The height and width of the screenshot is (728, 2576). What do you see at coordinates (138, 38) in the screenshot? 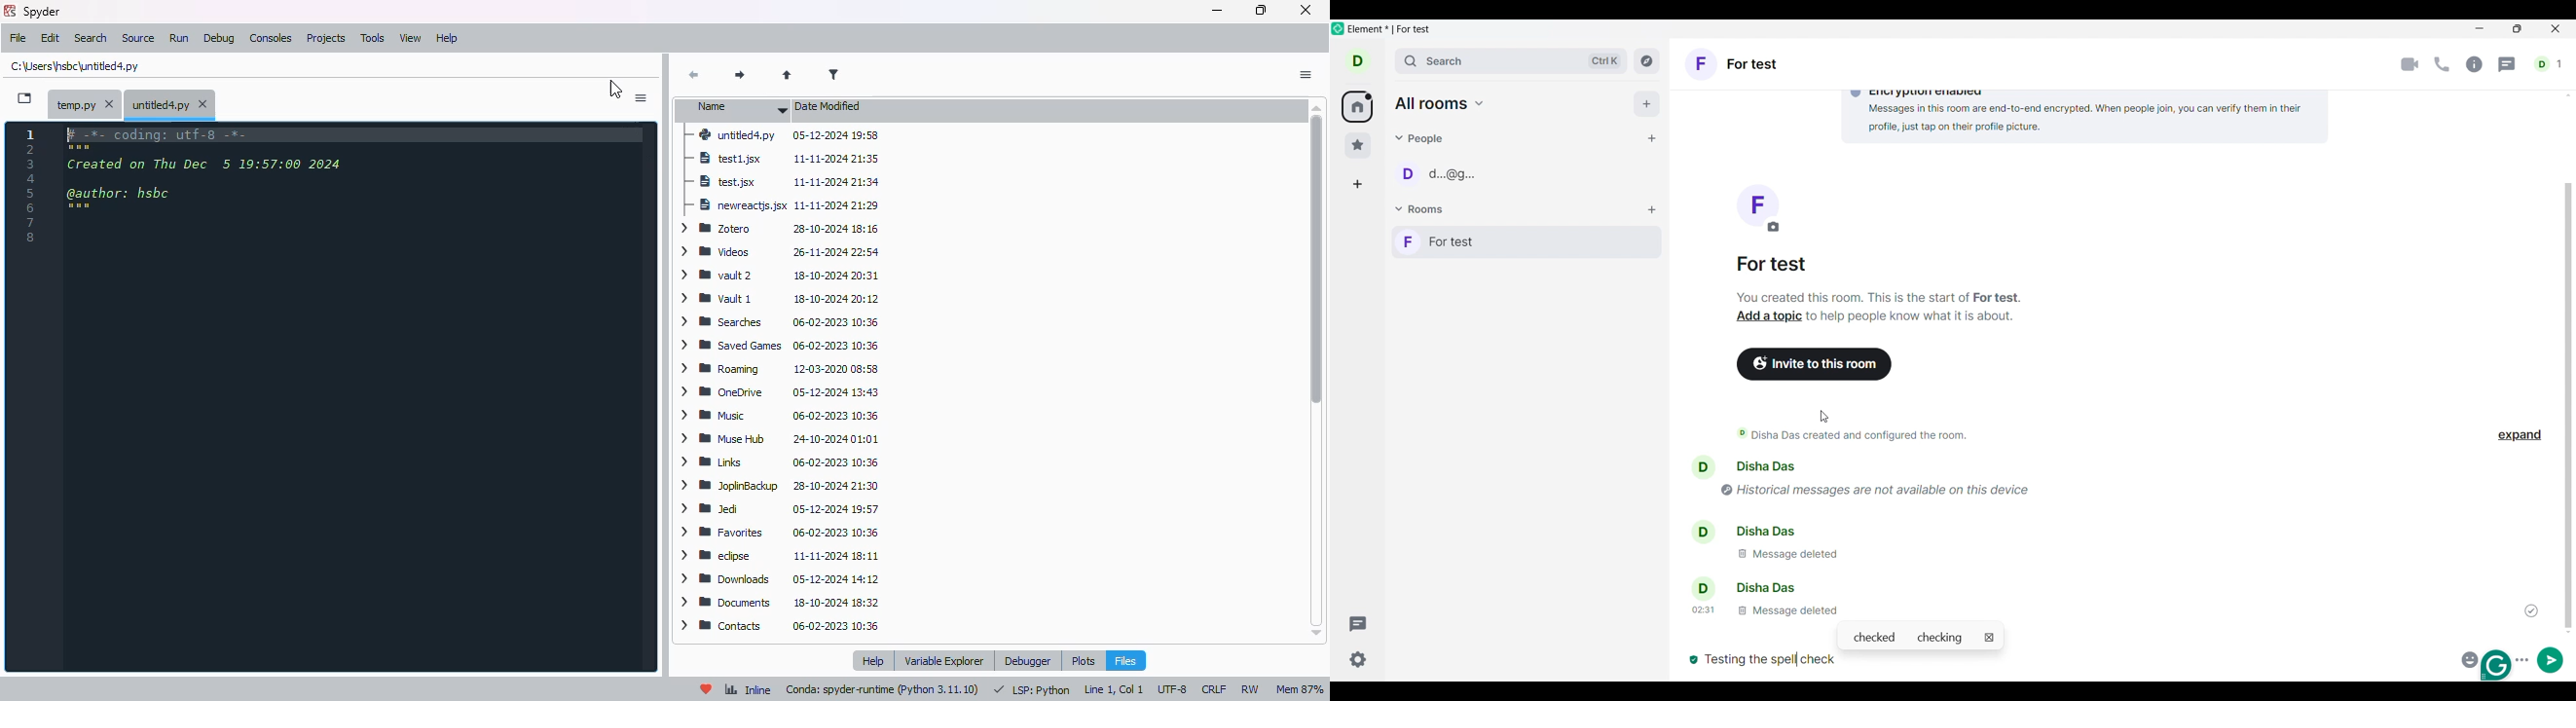
I see `source` at bounding box center [138, 38].